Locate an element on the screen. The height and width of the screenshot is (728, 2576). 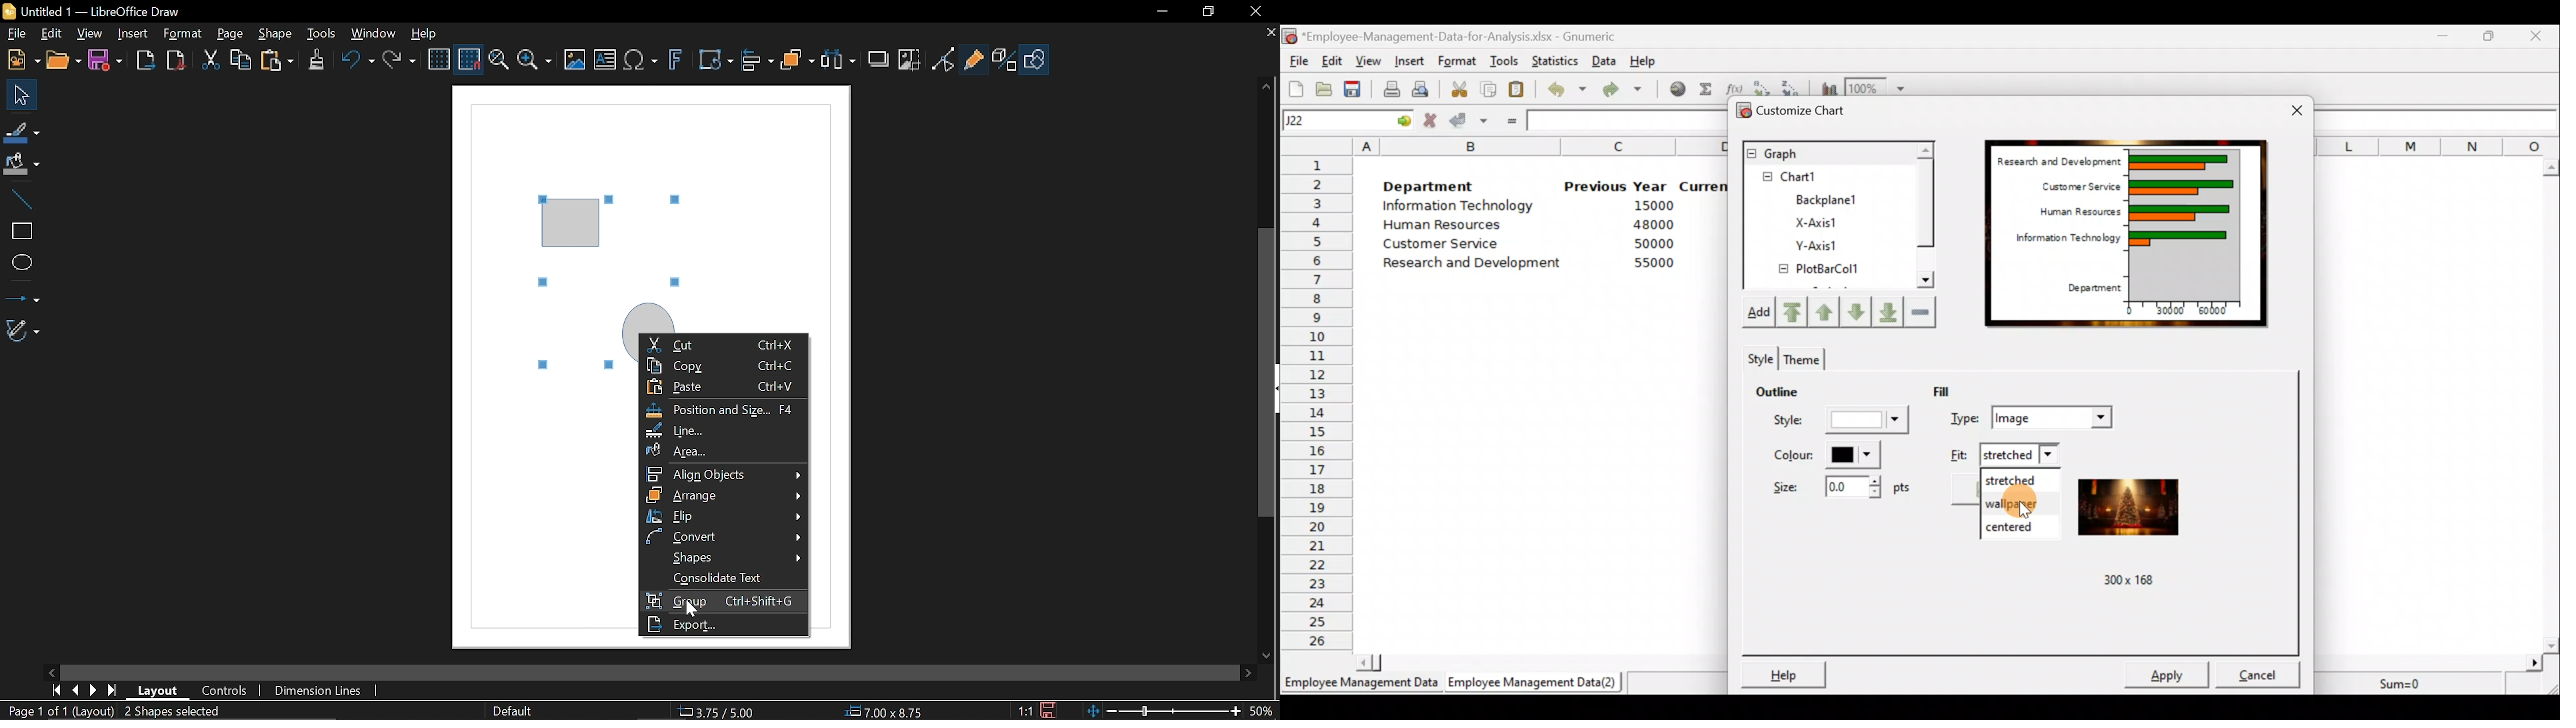
CONVERT is located at coordinates (726, 537).